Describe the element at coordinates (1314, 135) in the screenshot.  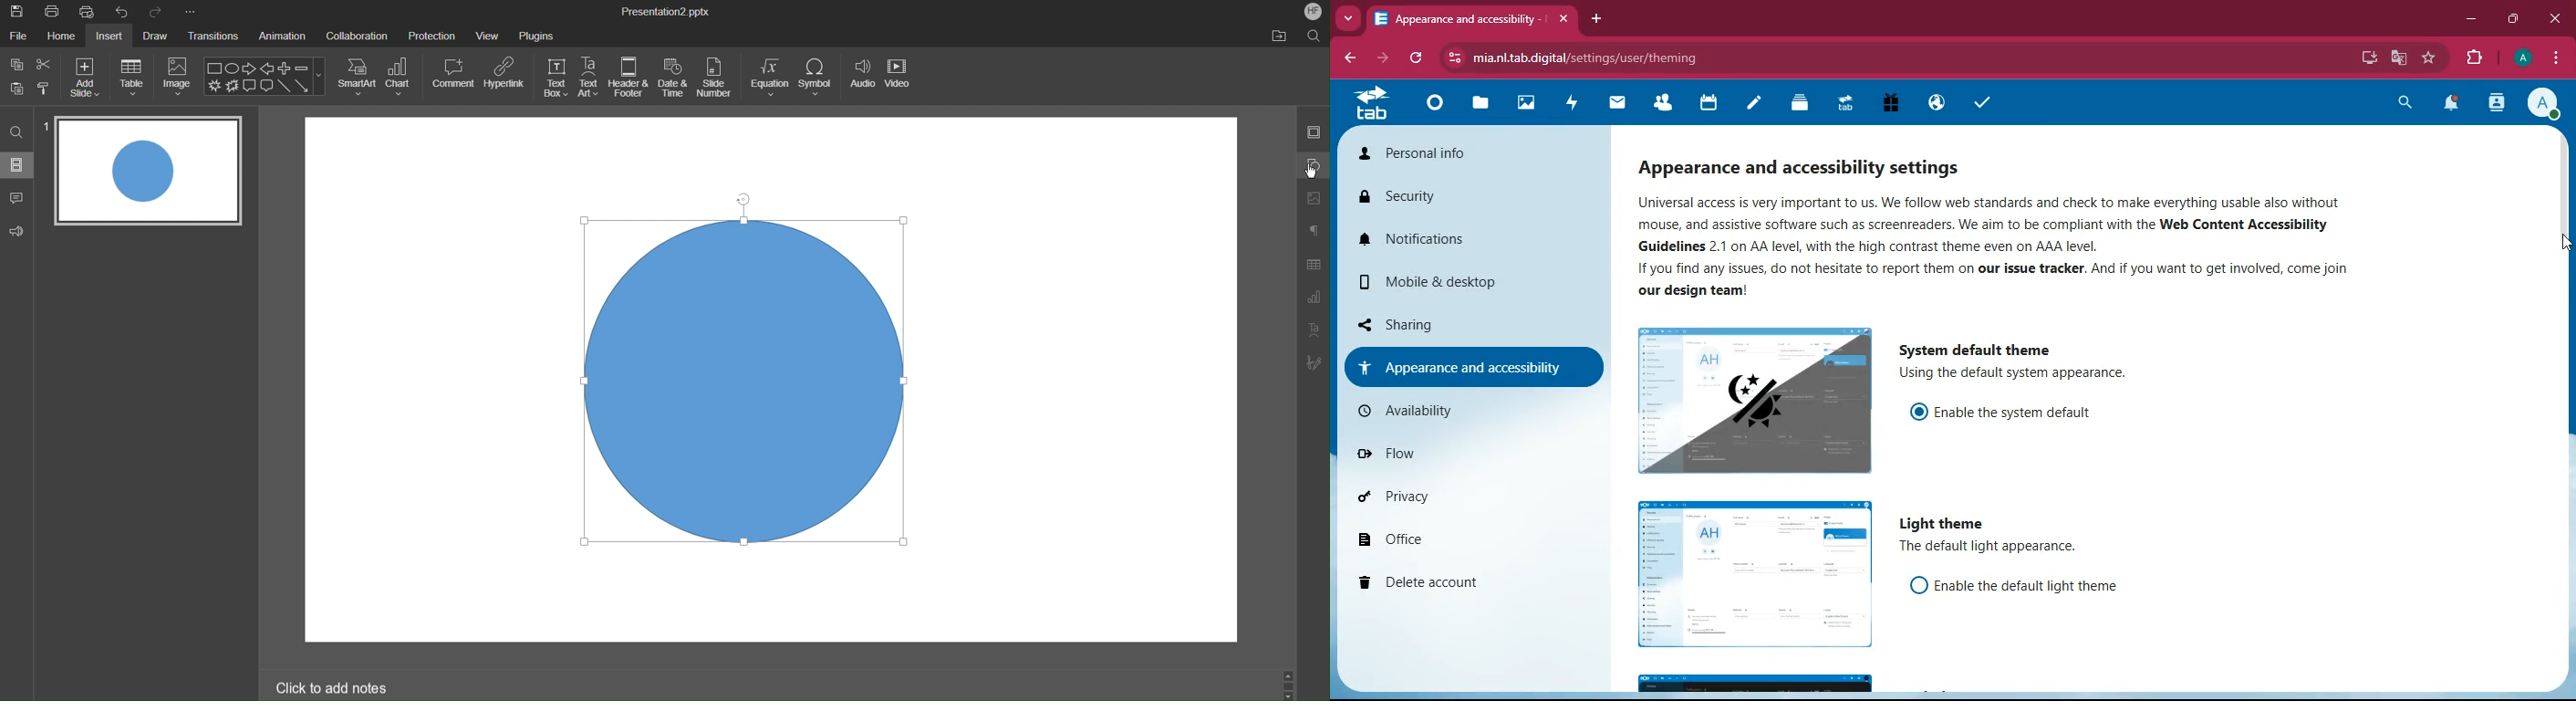
I see `Slide Settings` at that location.